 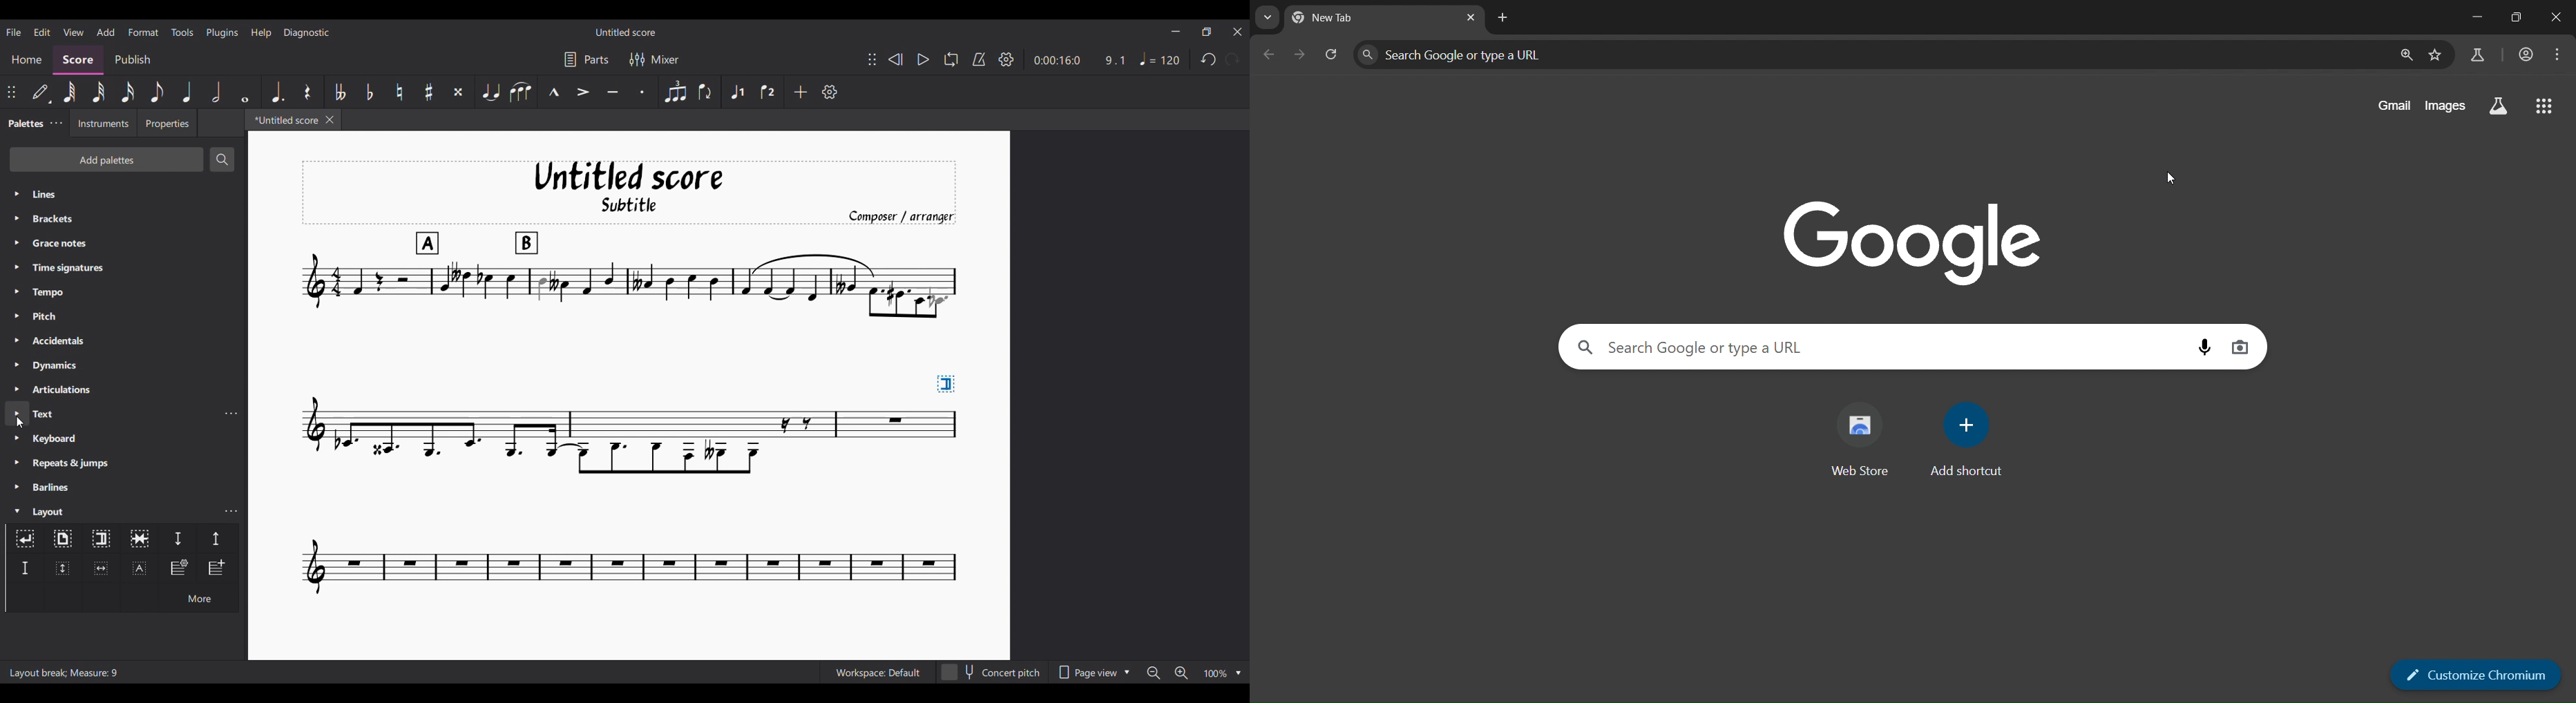 I want to click on System break, so click(x=25, y=538).